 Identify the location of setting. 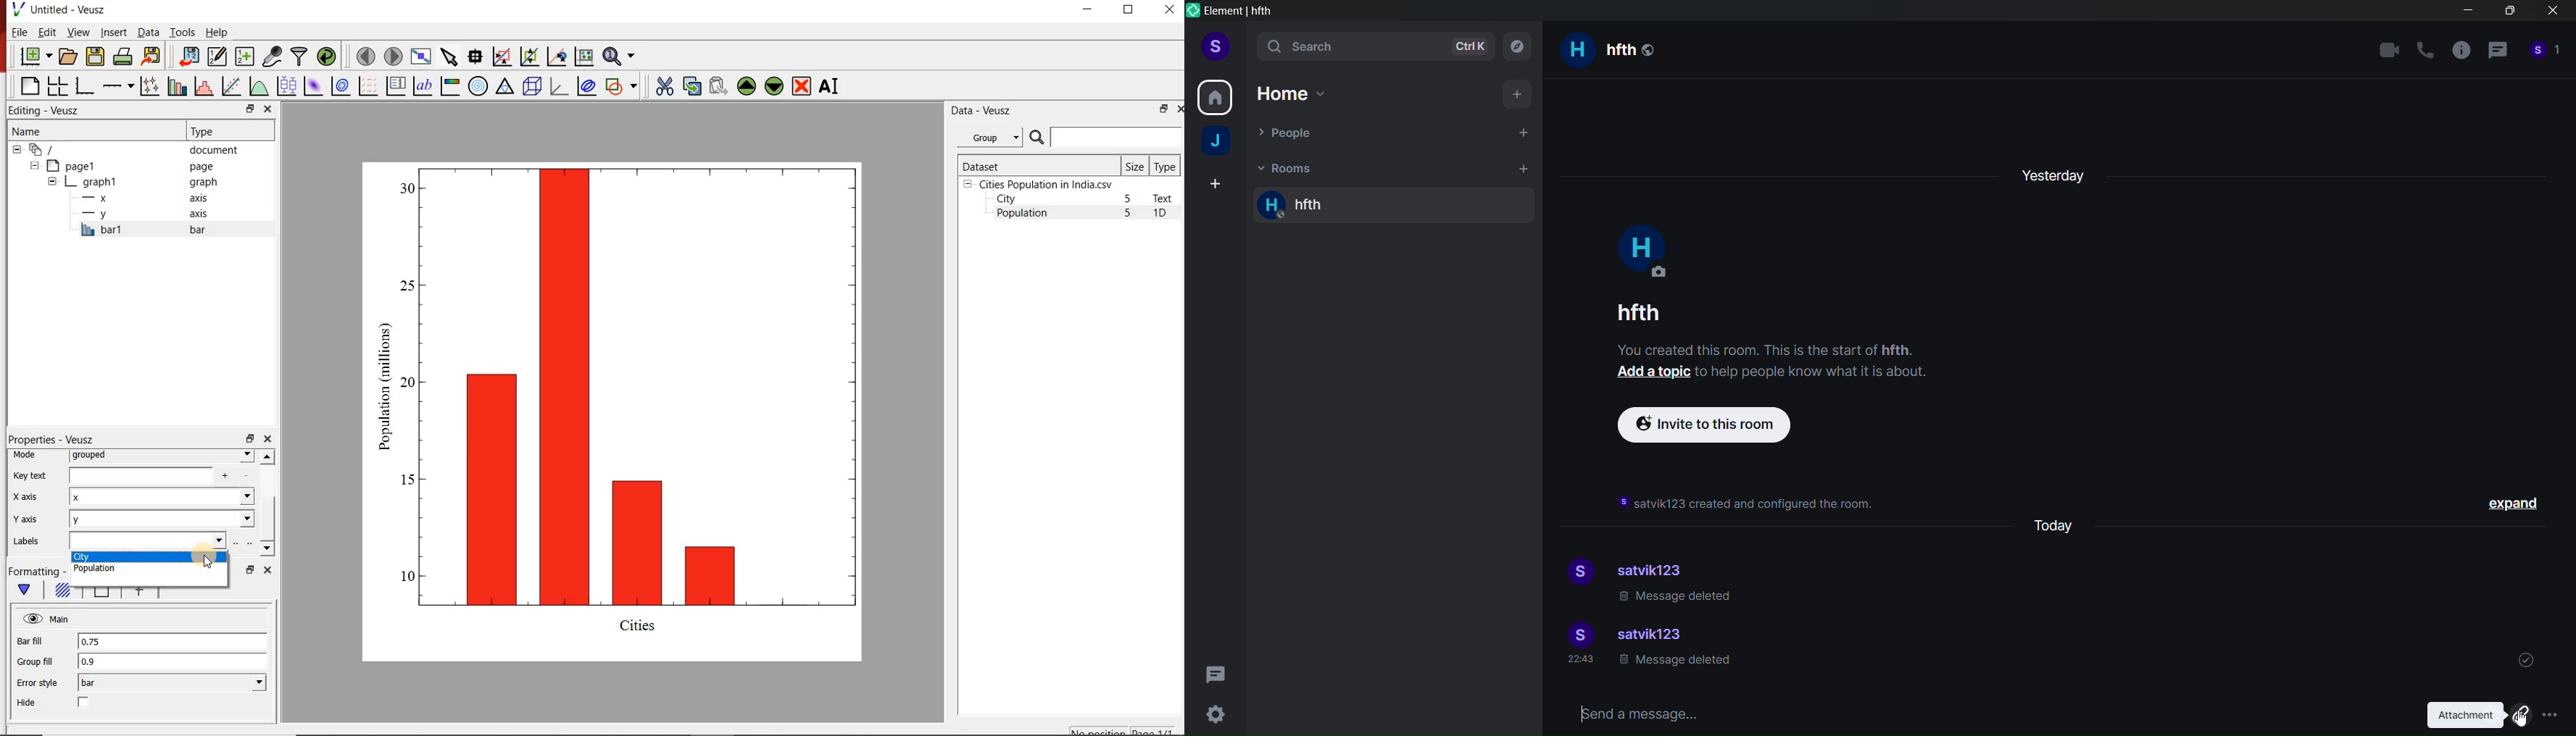
(1216, 714).